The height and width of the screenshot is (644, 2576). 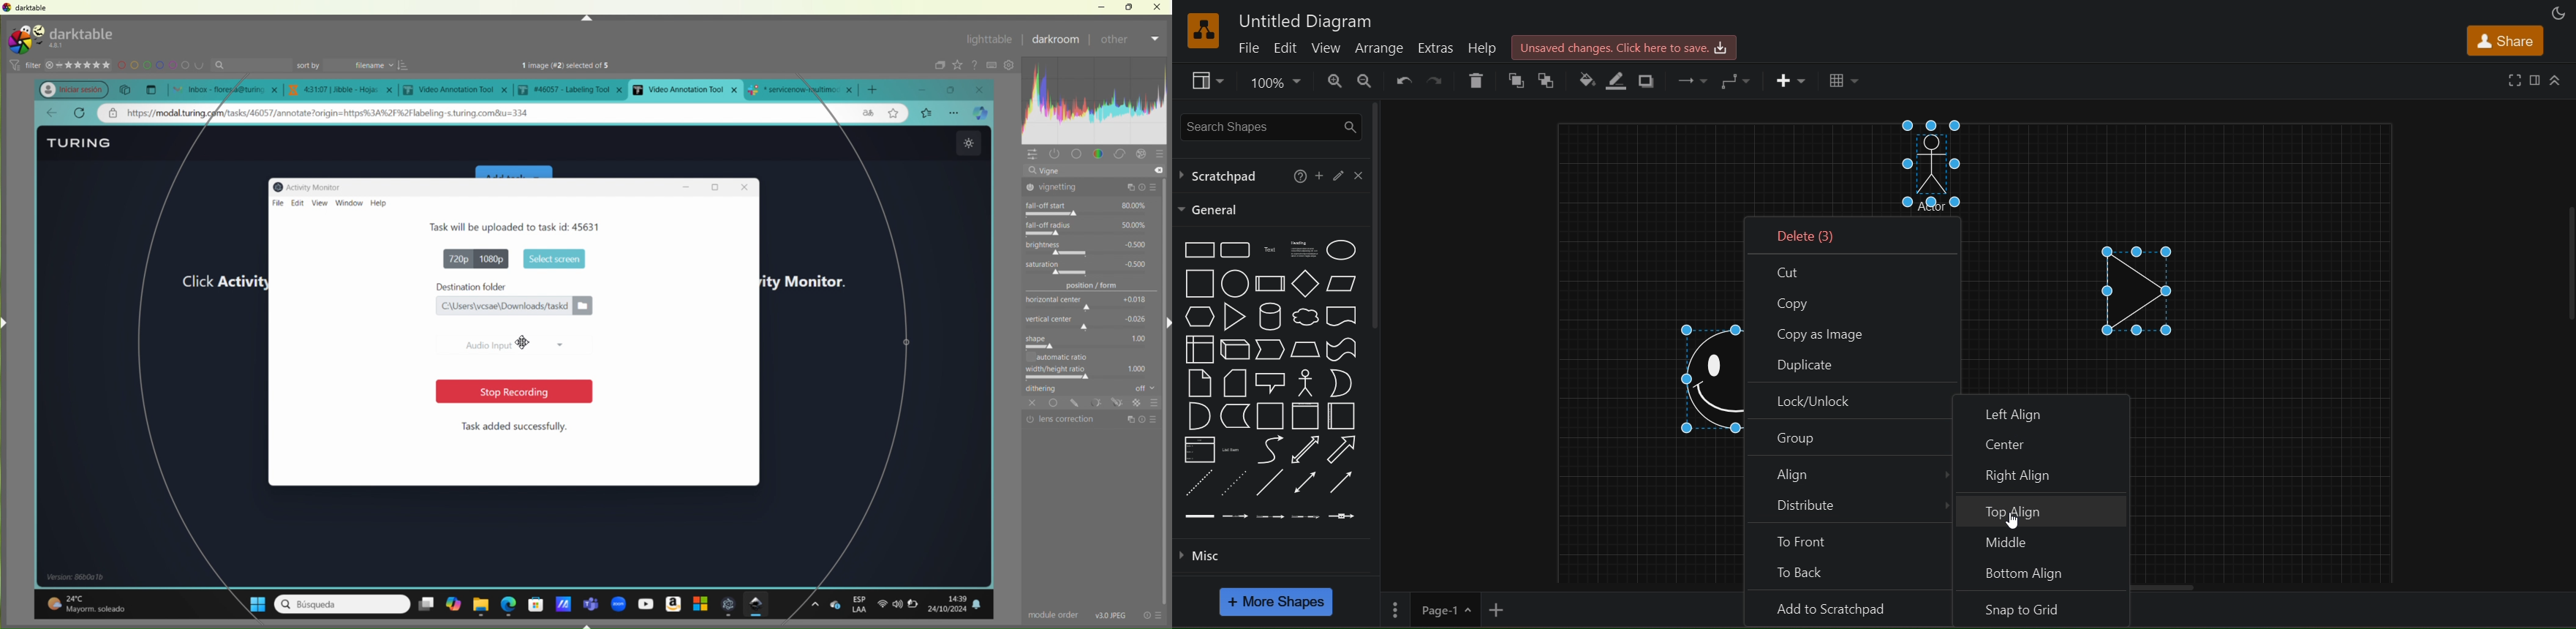 What do you see at coordinates (79, 113) in the screenshot?
I see `refresh` at bounding box center [79, 113].